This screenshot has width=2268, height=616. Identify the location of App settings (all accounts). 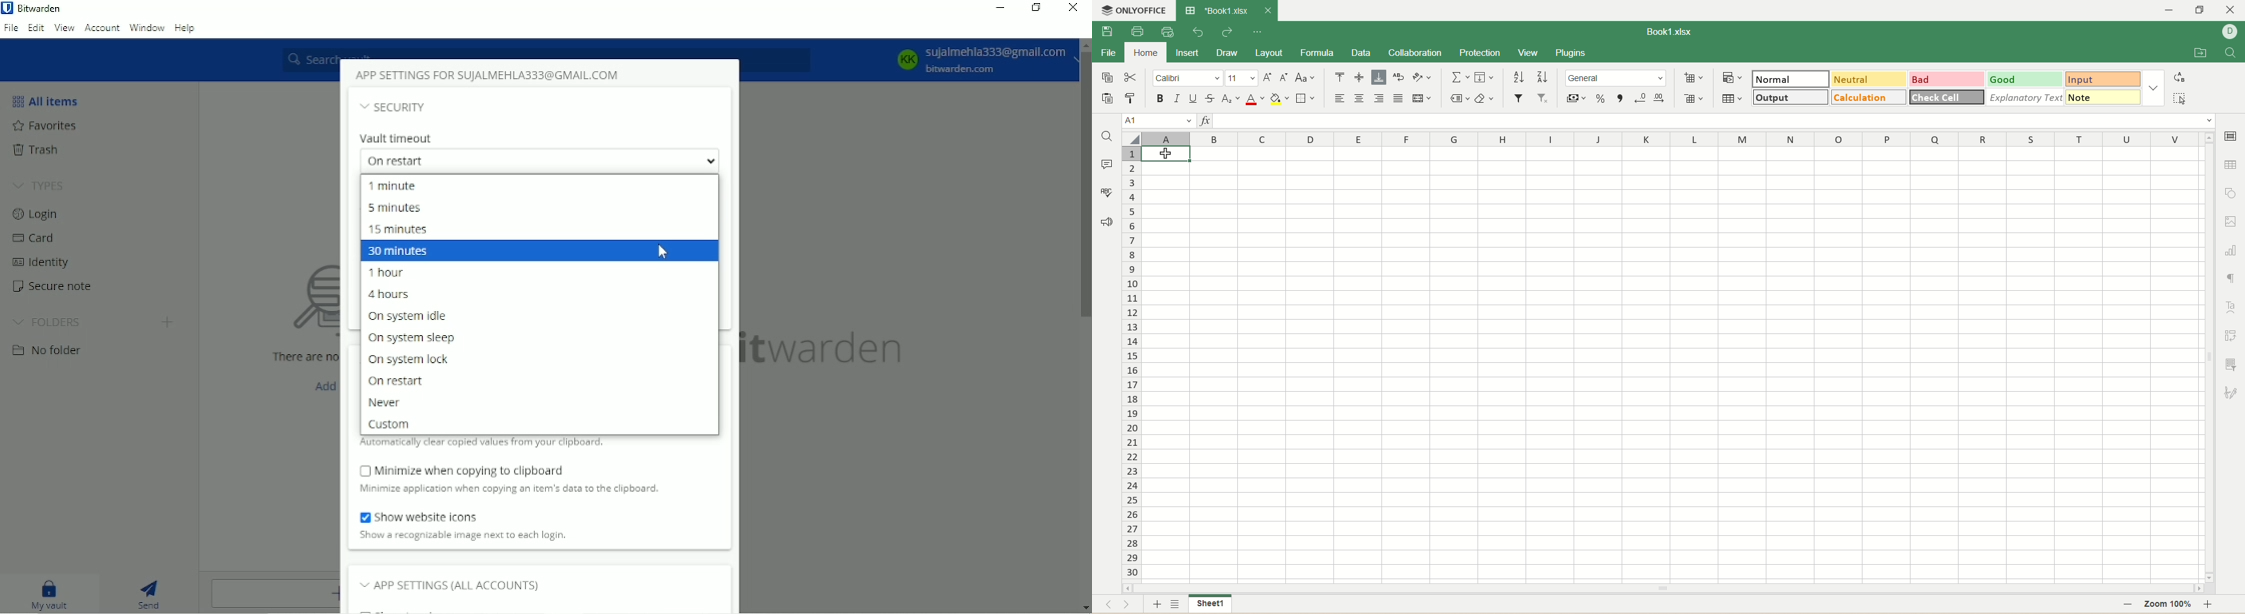
(451, 584).